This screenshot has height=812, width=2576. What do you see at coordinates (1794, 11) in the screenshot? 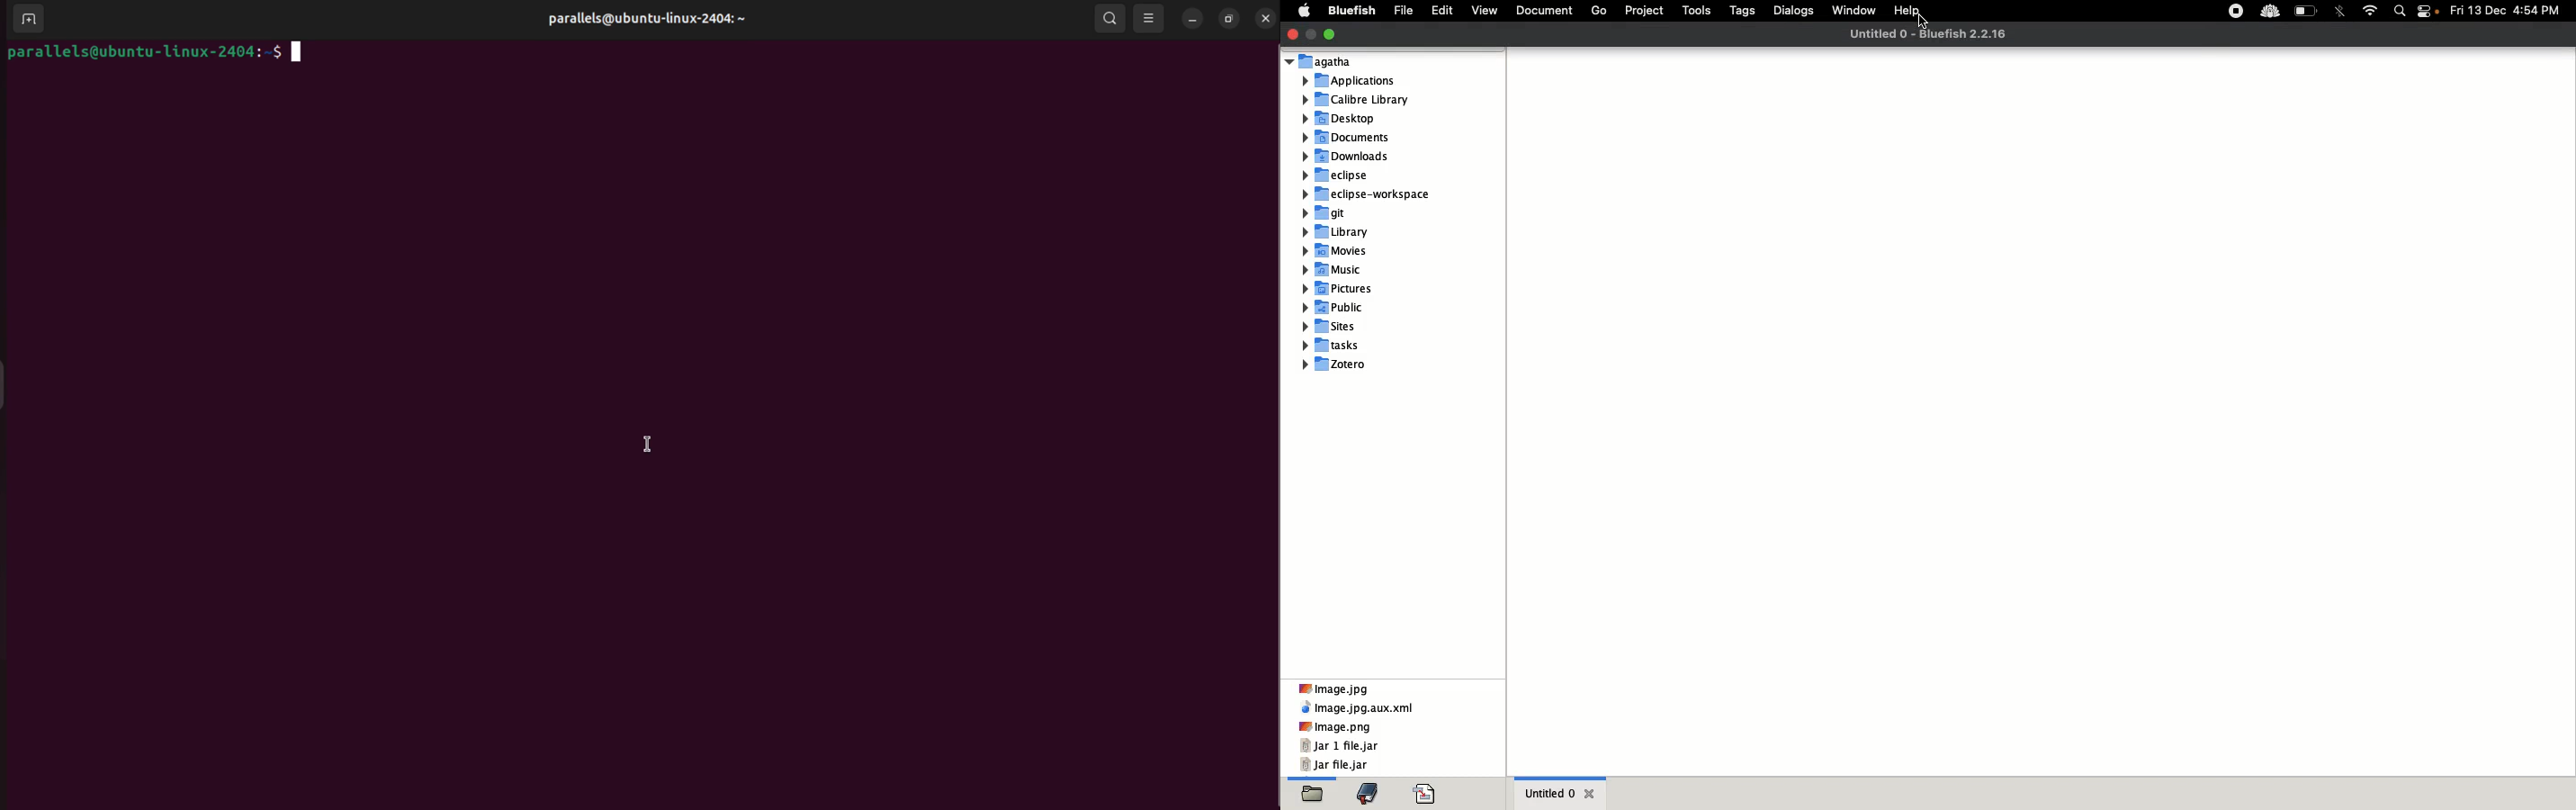
I see `Dialogs` at bounding box center [1794, 11].